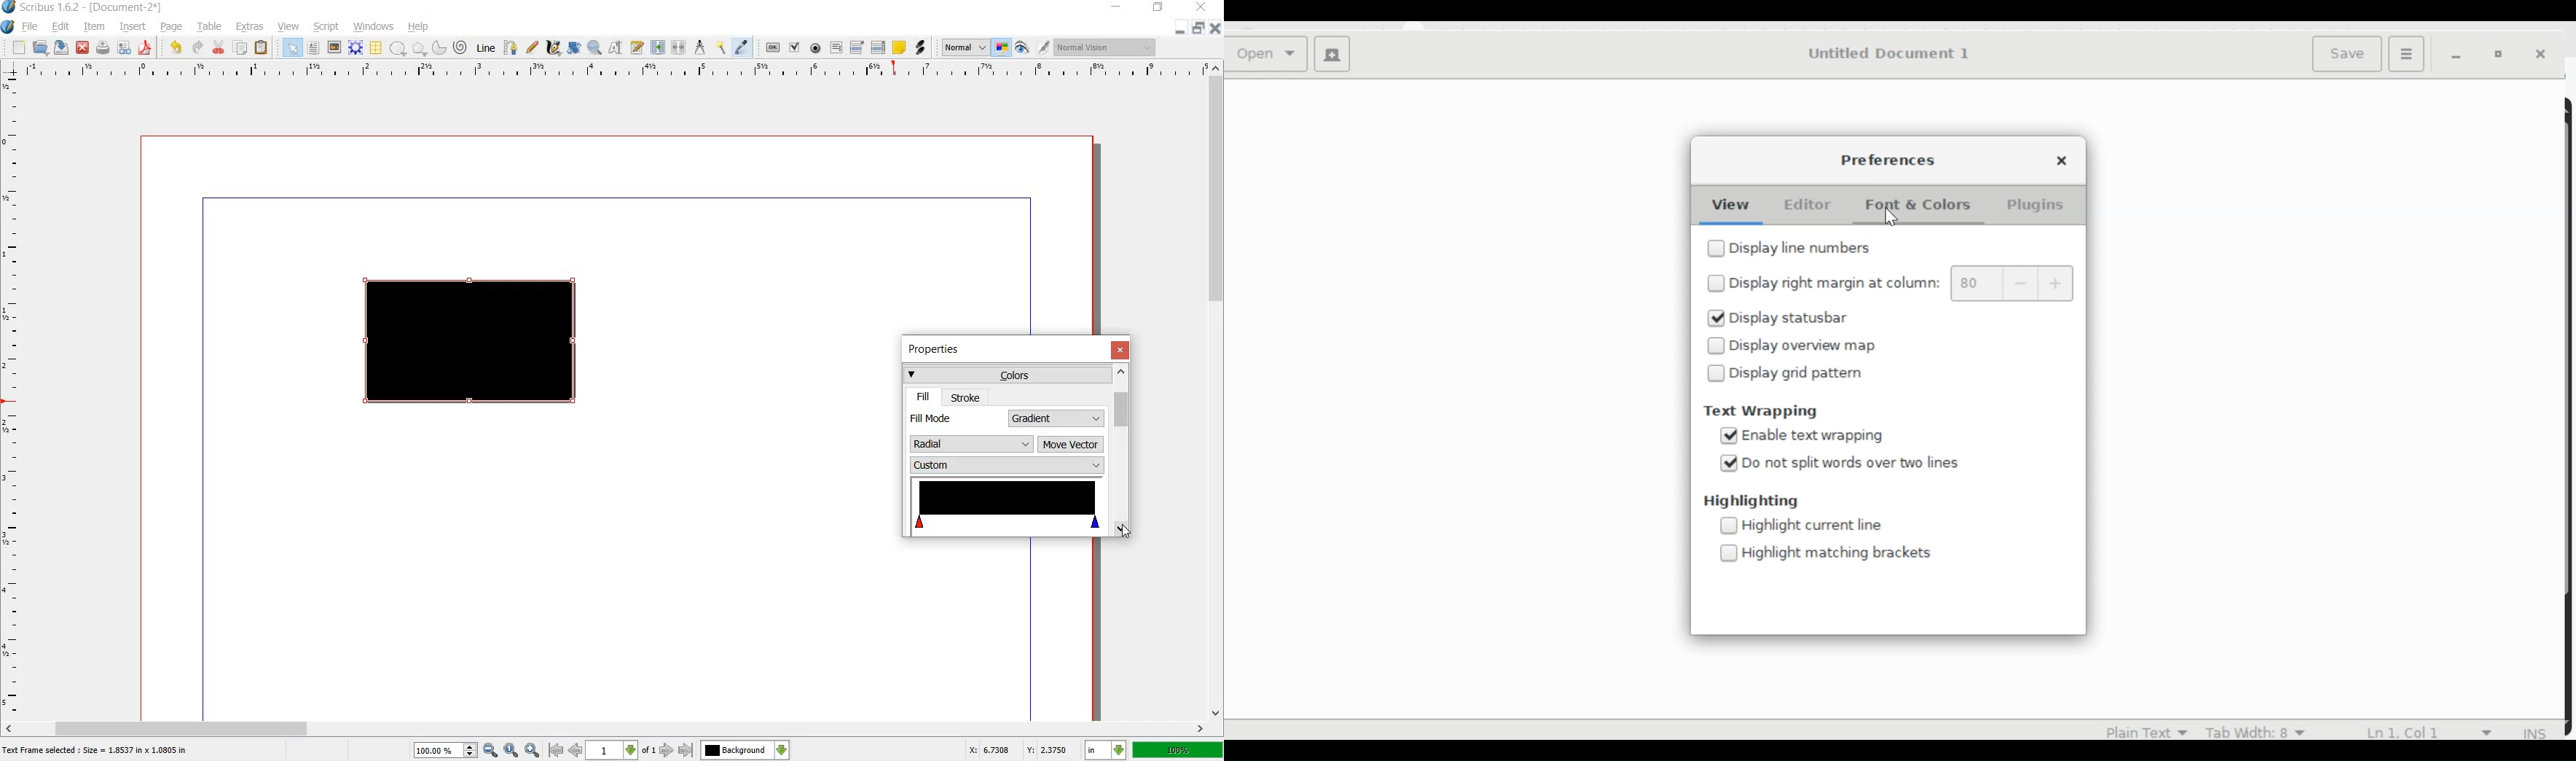 This screenshot has height=784, width=2576. What do you see at coordinates (19, 48) in the screenshot?
I see `new` at bounding box center [19, 48].